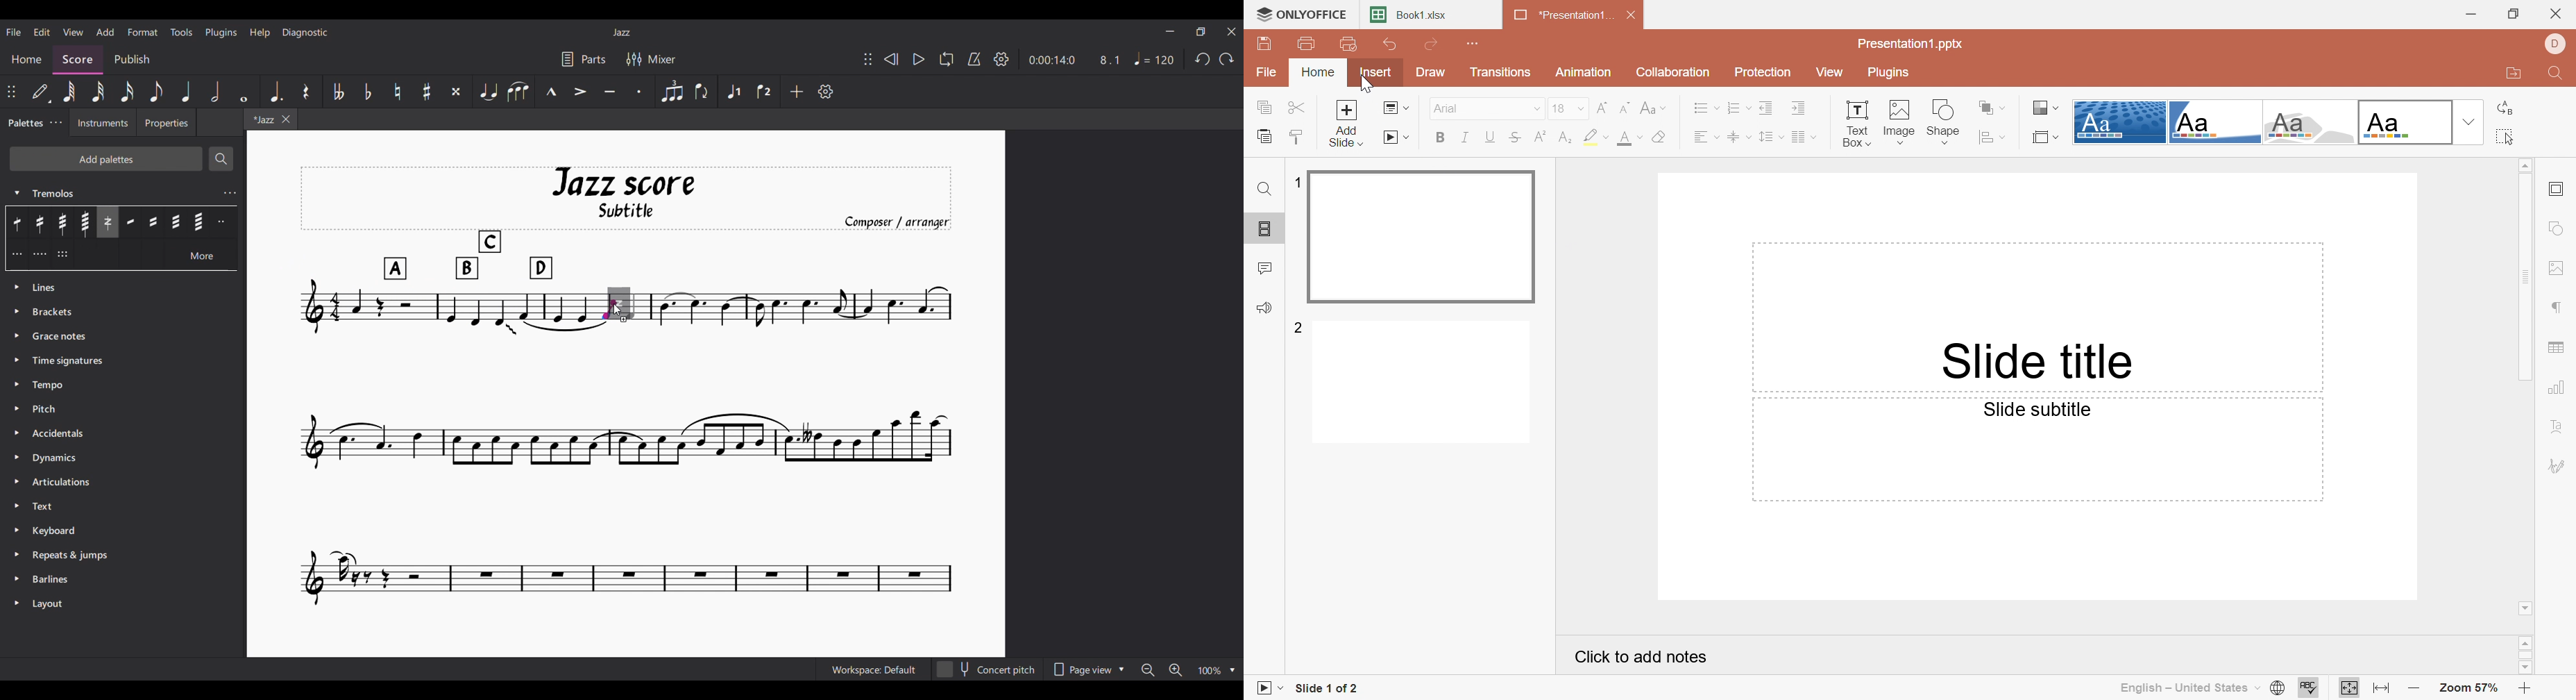 The height and width of the screenshot is (700, 2576). I want to click on Default, so click(41, 91).